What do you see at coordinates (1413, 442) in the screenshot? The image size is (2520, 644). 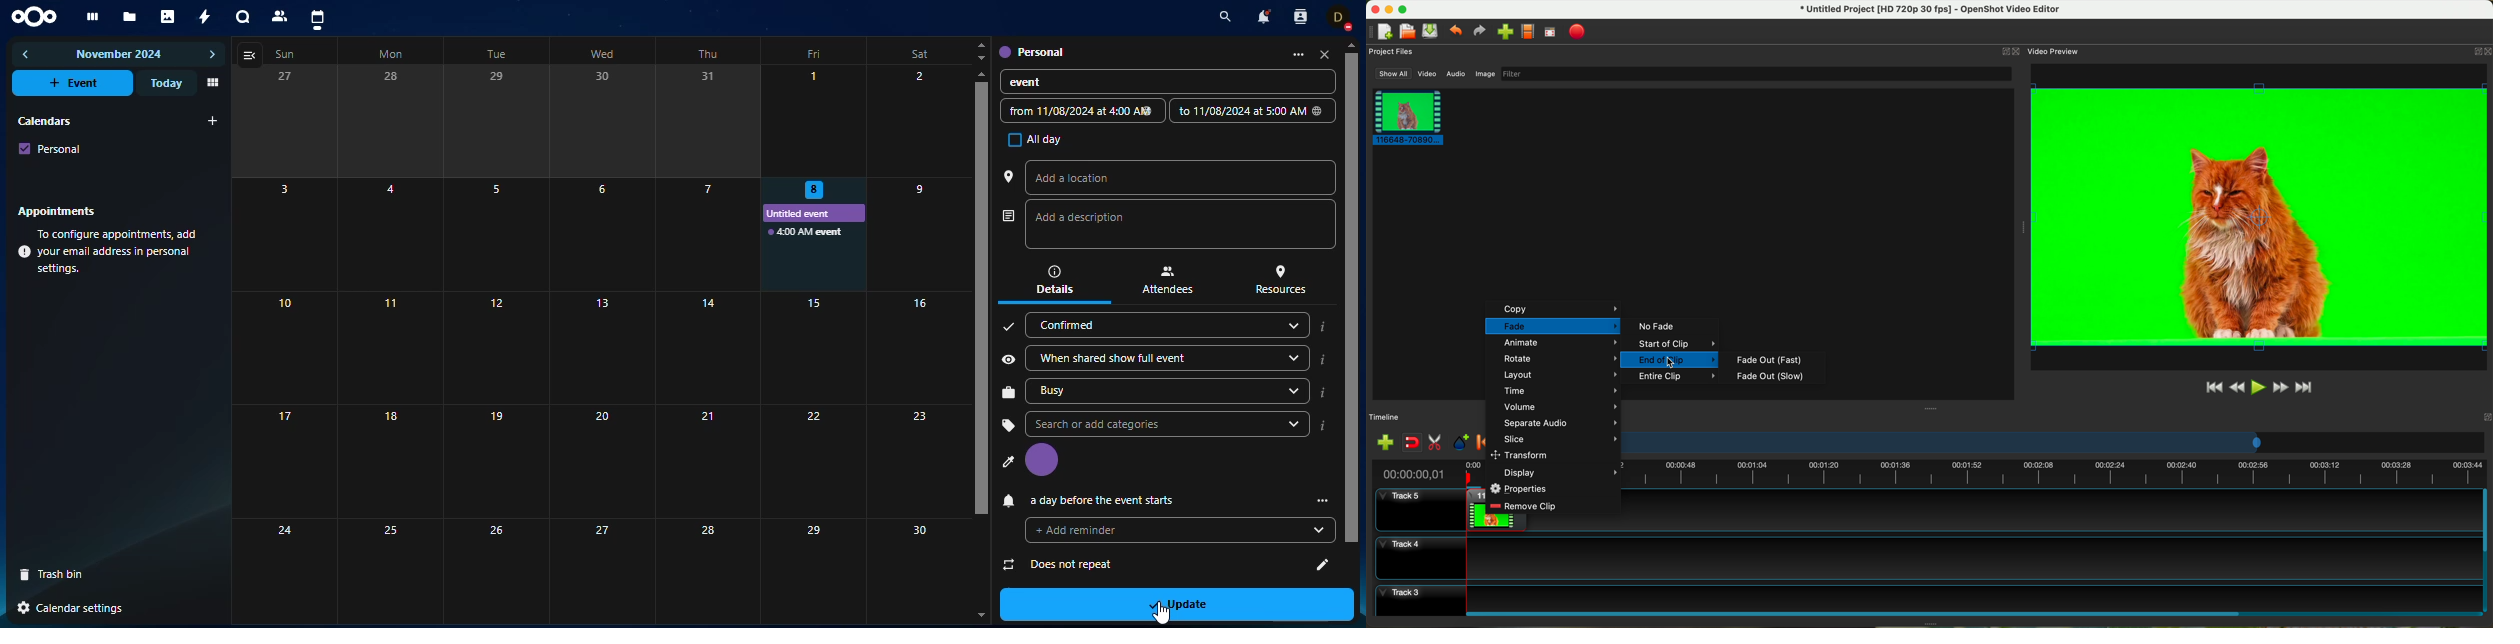 I see `disable snapping` at bounding box center [1413, 442].